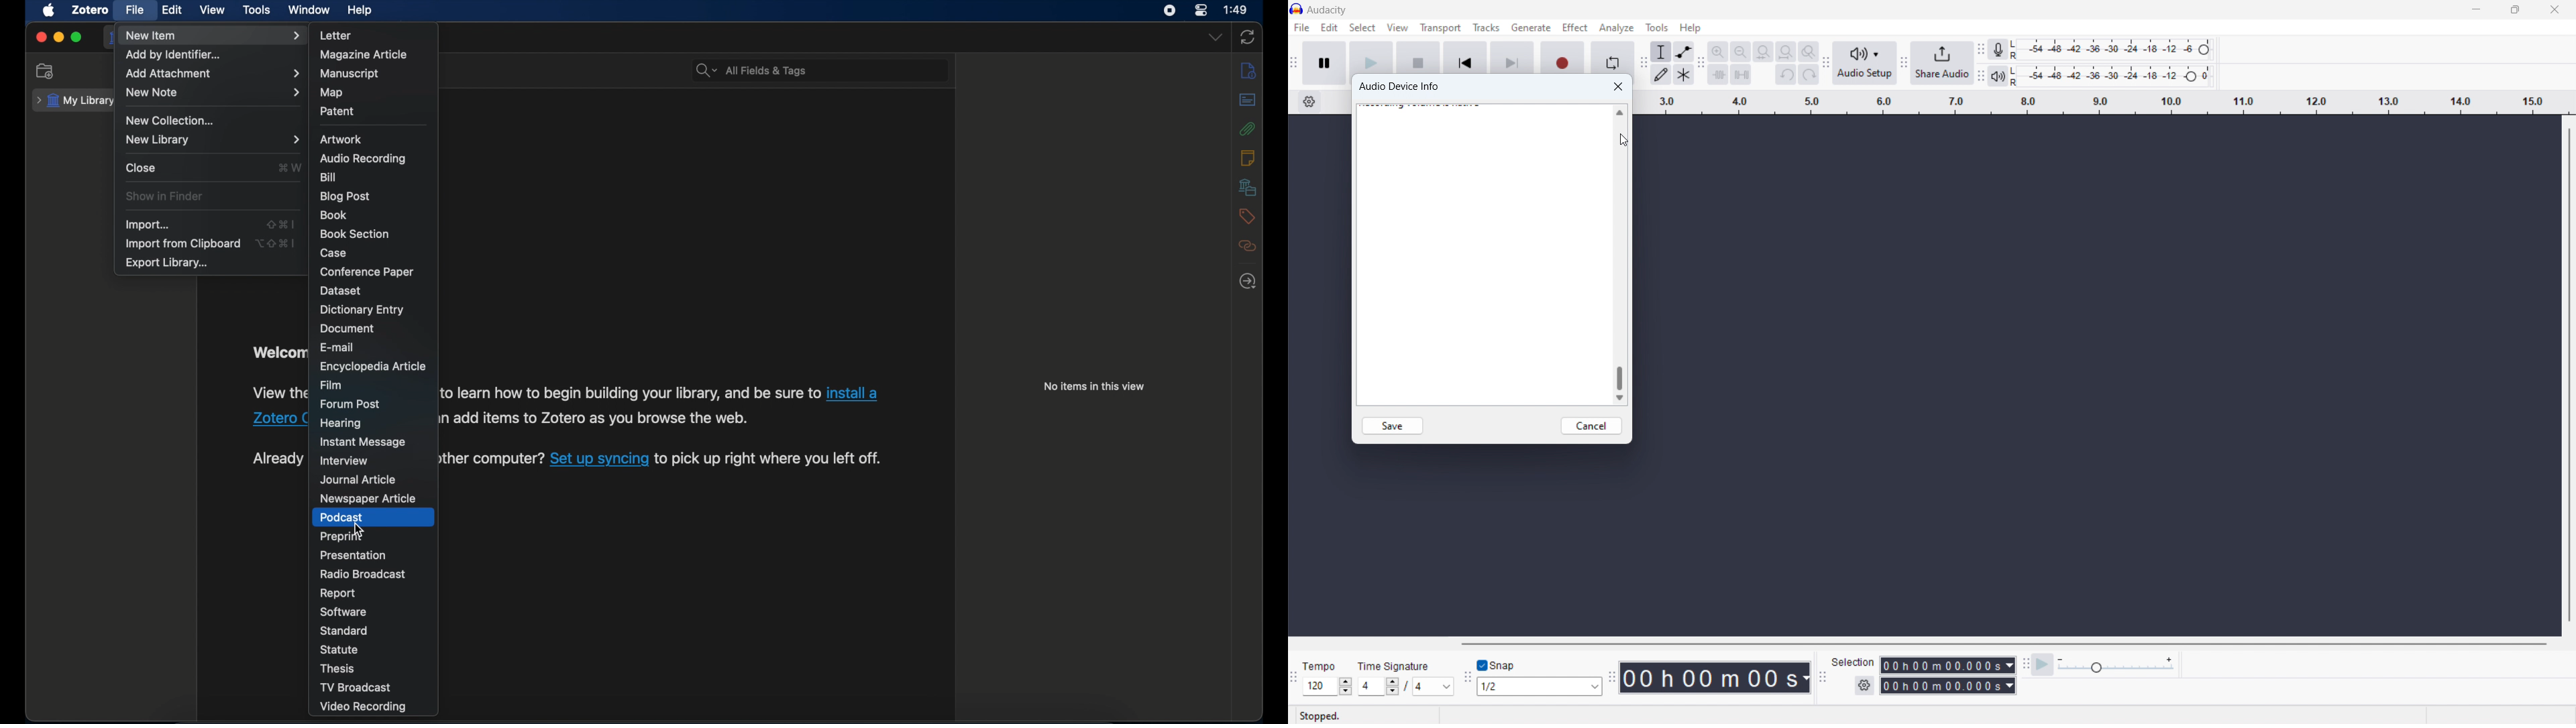 The image size is (2576, 728). What do you see at coordinates (1320, 666) in the screenshot?
I see `Tempo` at bounding box center [1320, 666].